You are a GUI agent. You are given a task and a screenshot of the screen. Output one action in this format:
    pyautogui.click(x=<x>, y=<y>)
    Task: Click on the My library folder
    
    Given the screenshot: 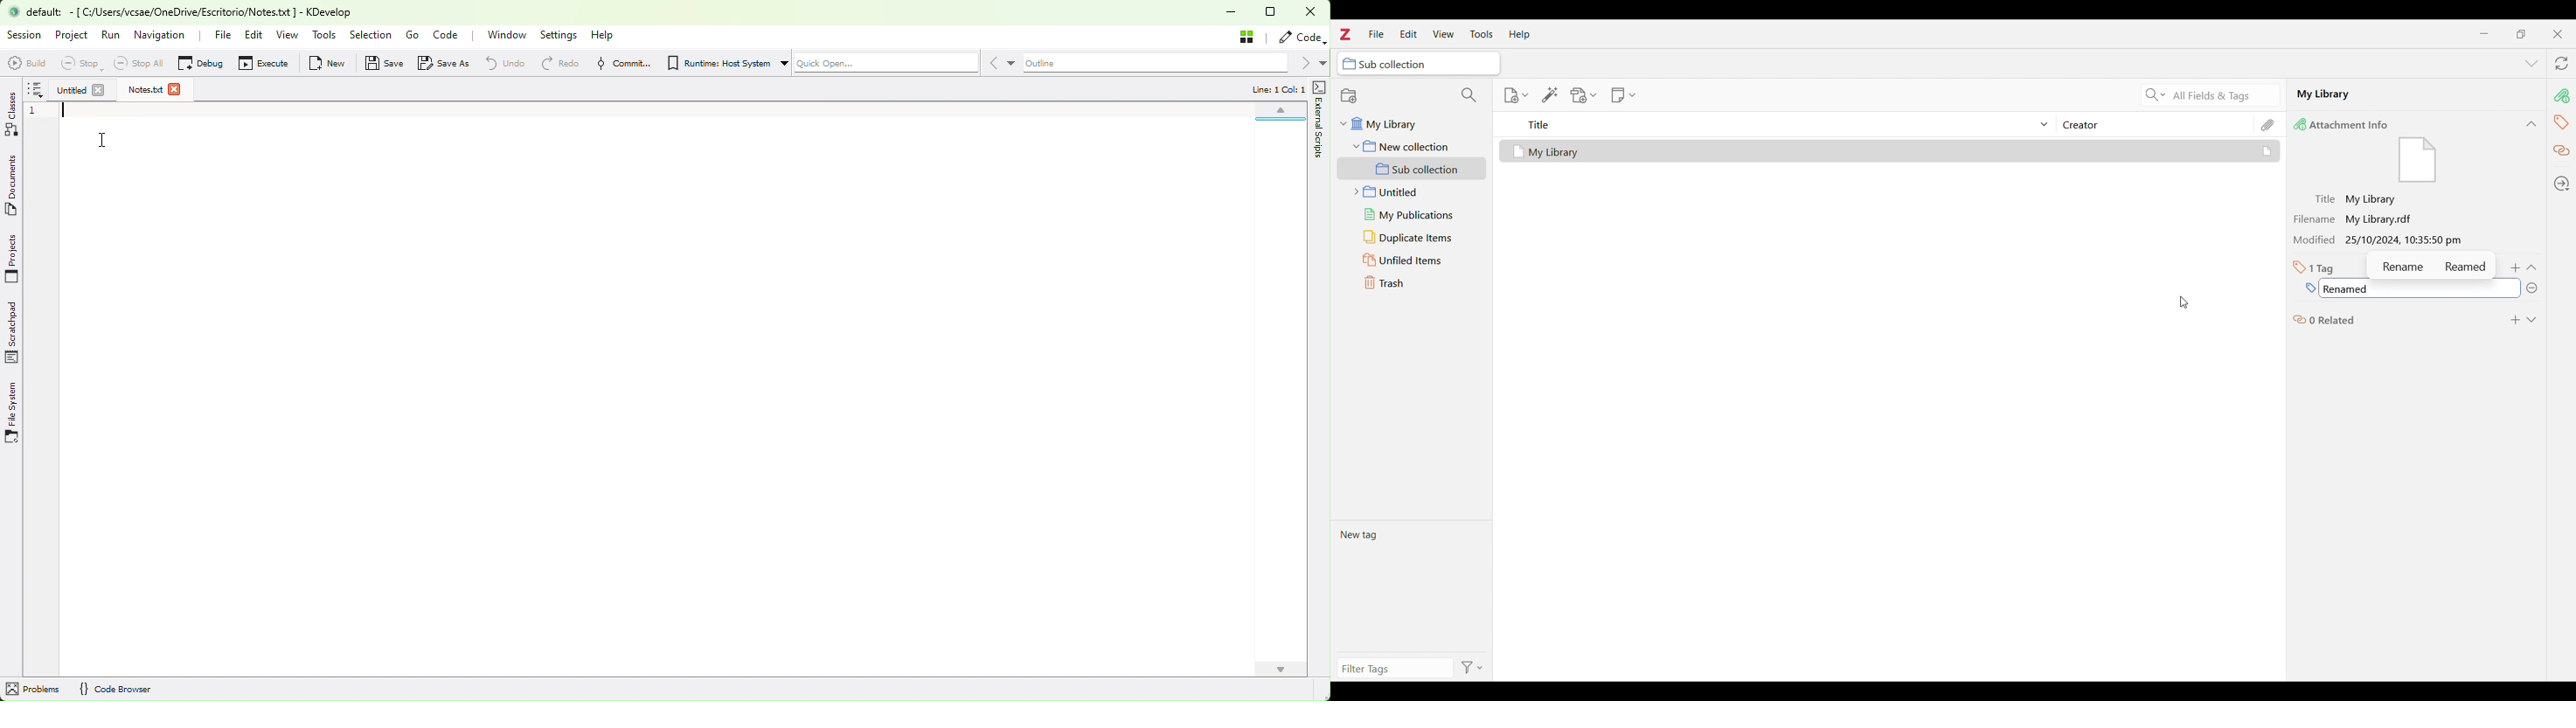 What is the action you would take?
    pyautogui.click(x=1410, y=122)
    